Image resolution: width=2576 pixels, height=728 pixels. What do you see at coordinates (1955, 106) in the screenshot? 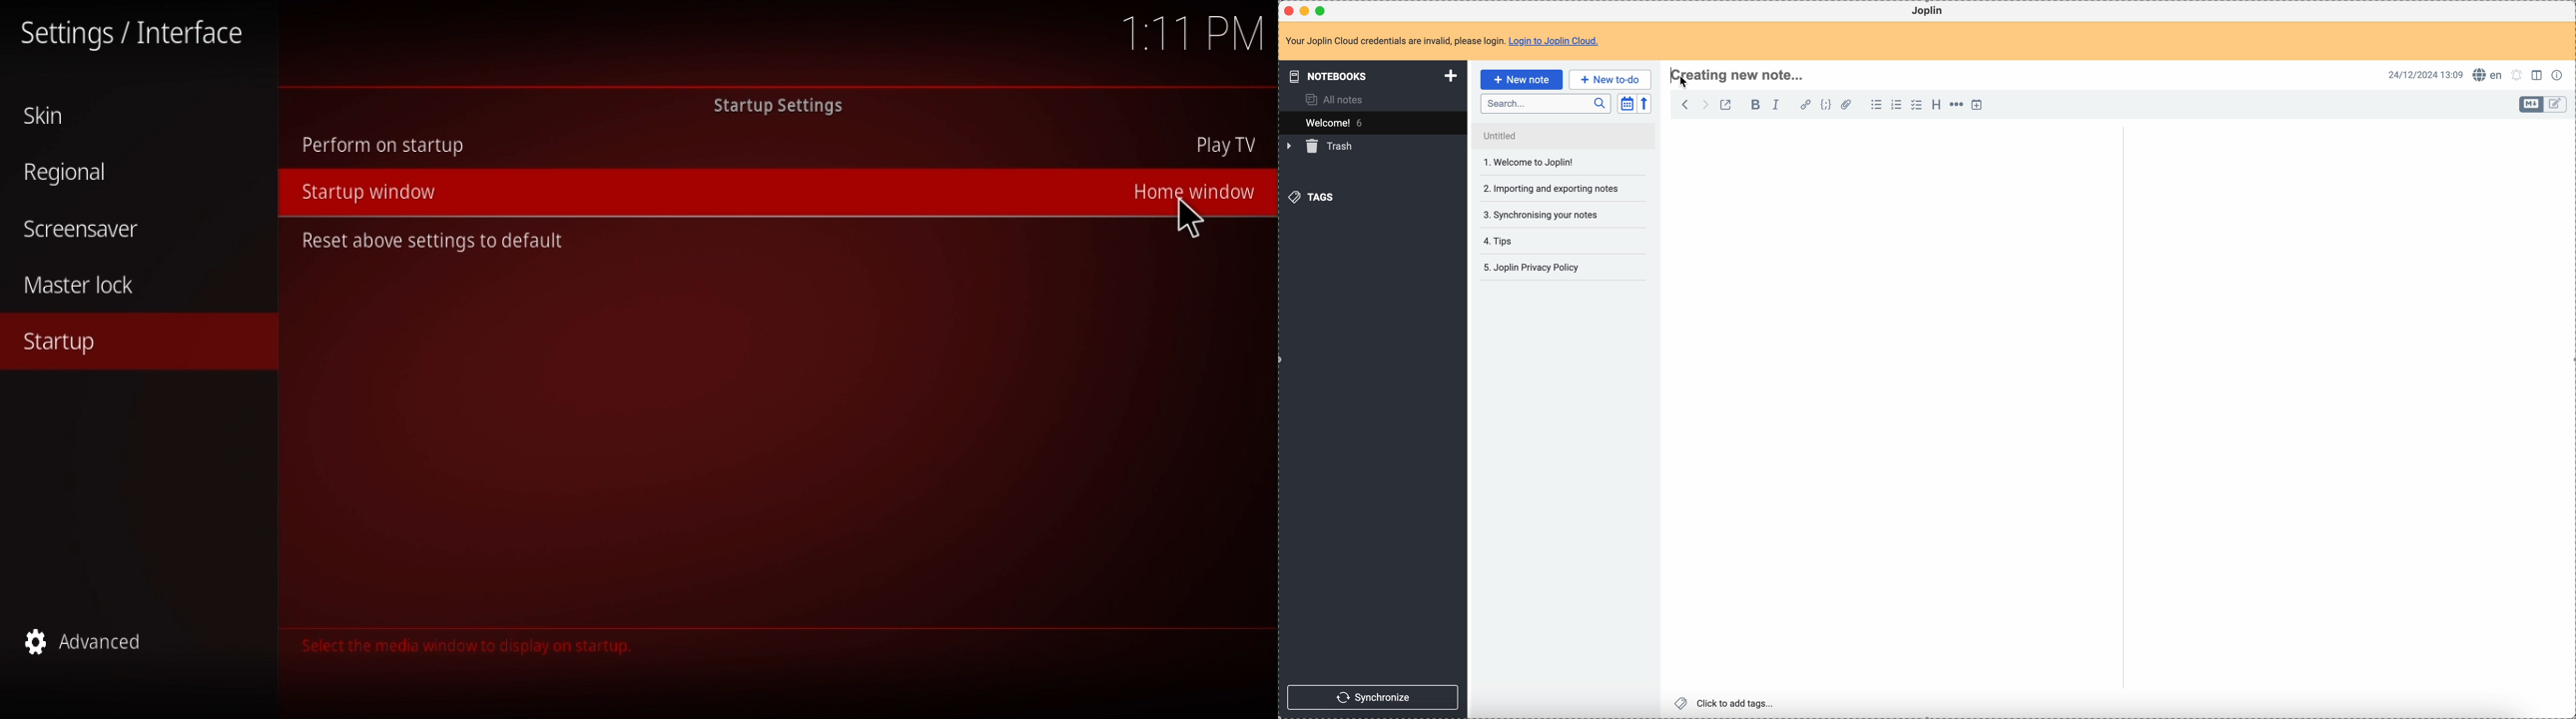
I see `horizontal rule` at bounding box center [1955, 106].